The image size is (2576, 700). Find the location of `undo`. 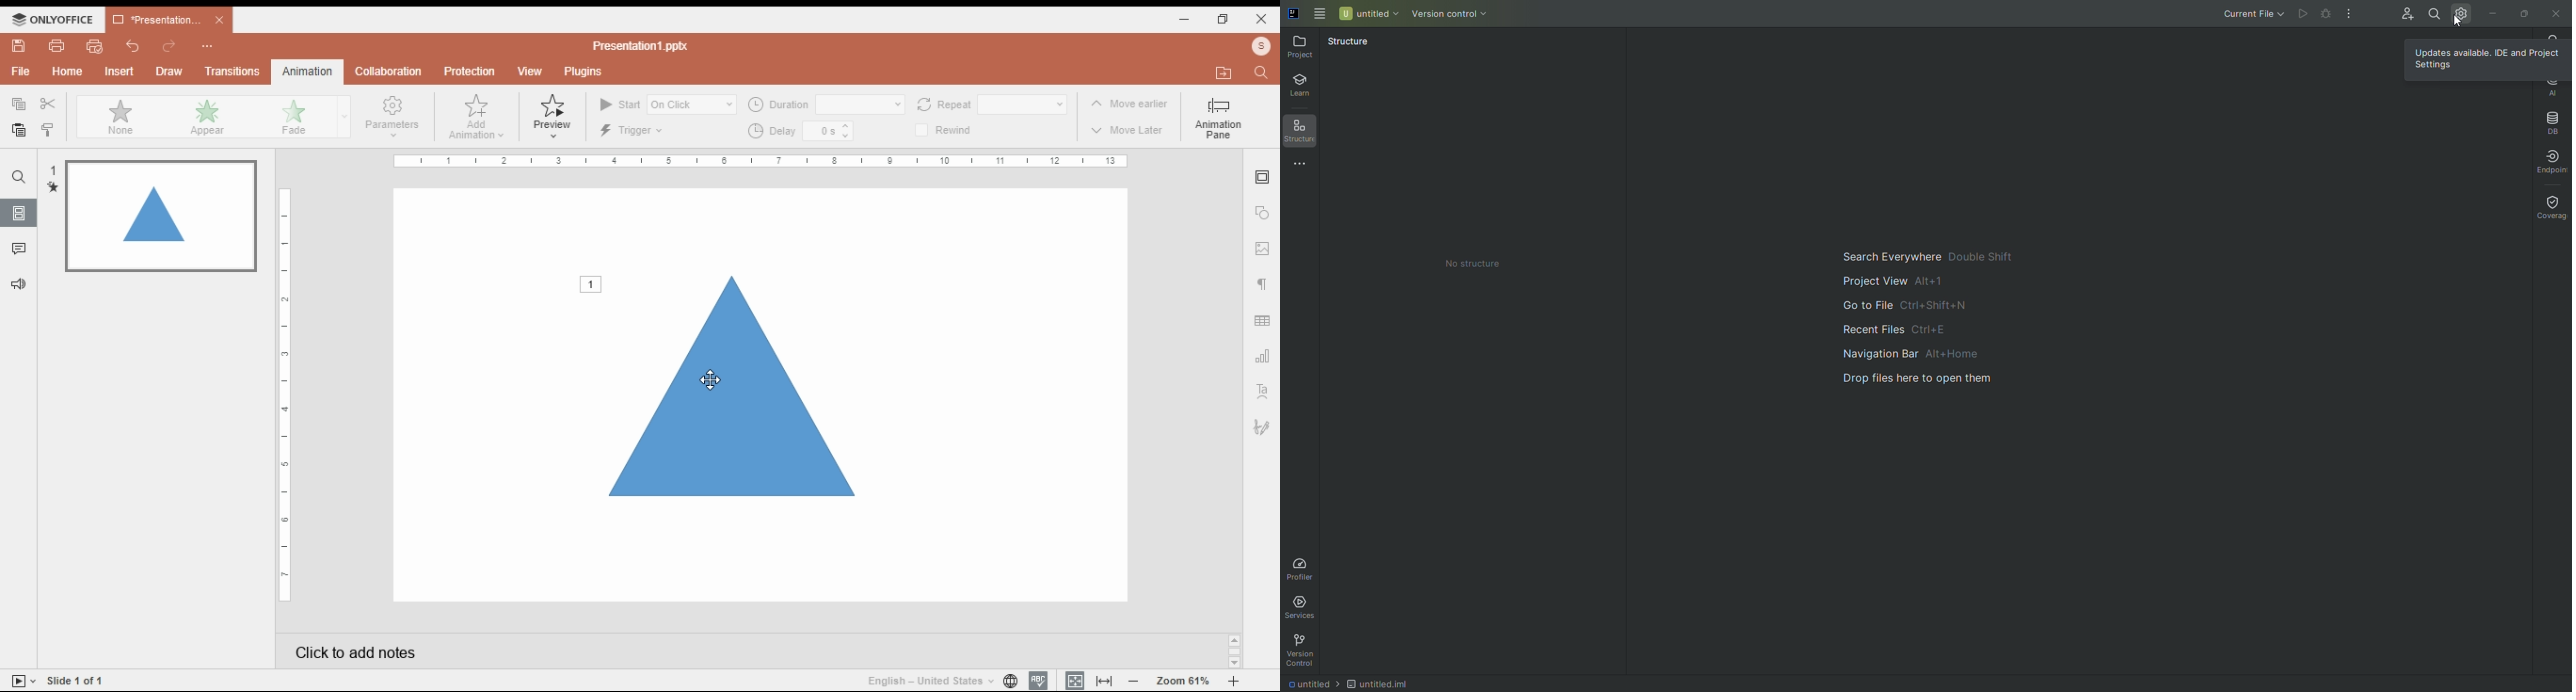

undo is located at coordinates (132, 47).